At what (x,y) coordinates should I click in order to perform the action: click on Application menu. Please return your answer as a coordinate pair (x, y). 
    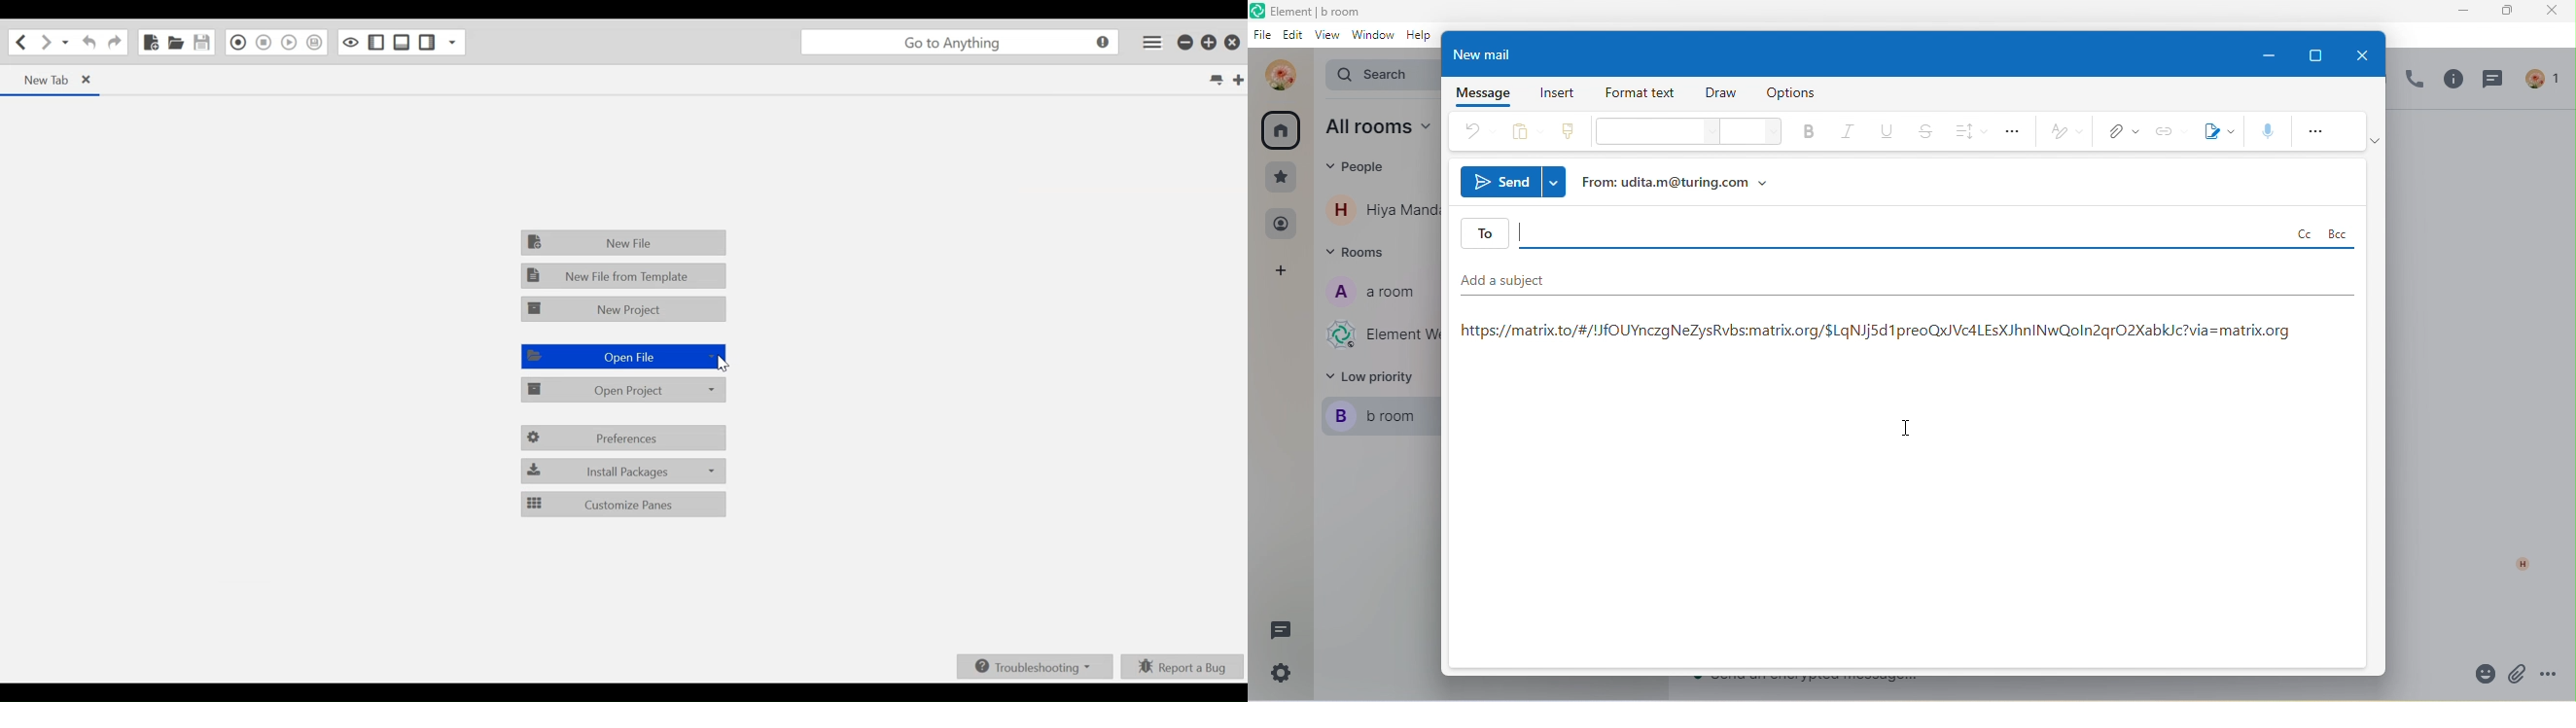
    Looking at the image, I should click on (1152, 40).